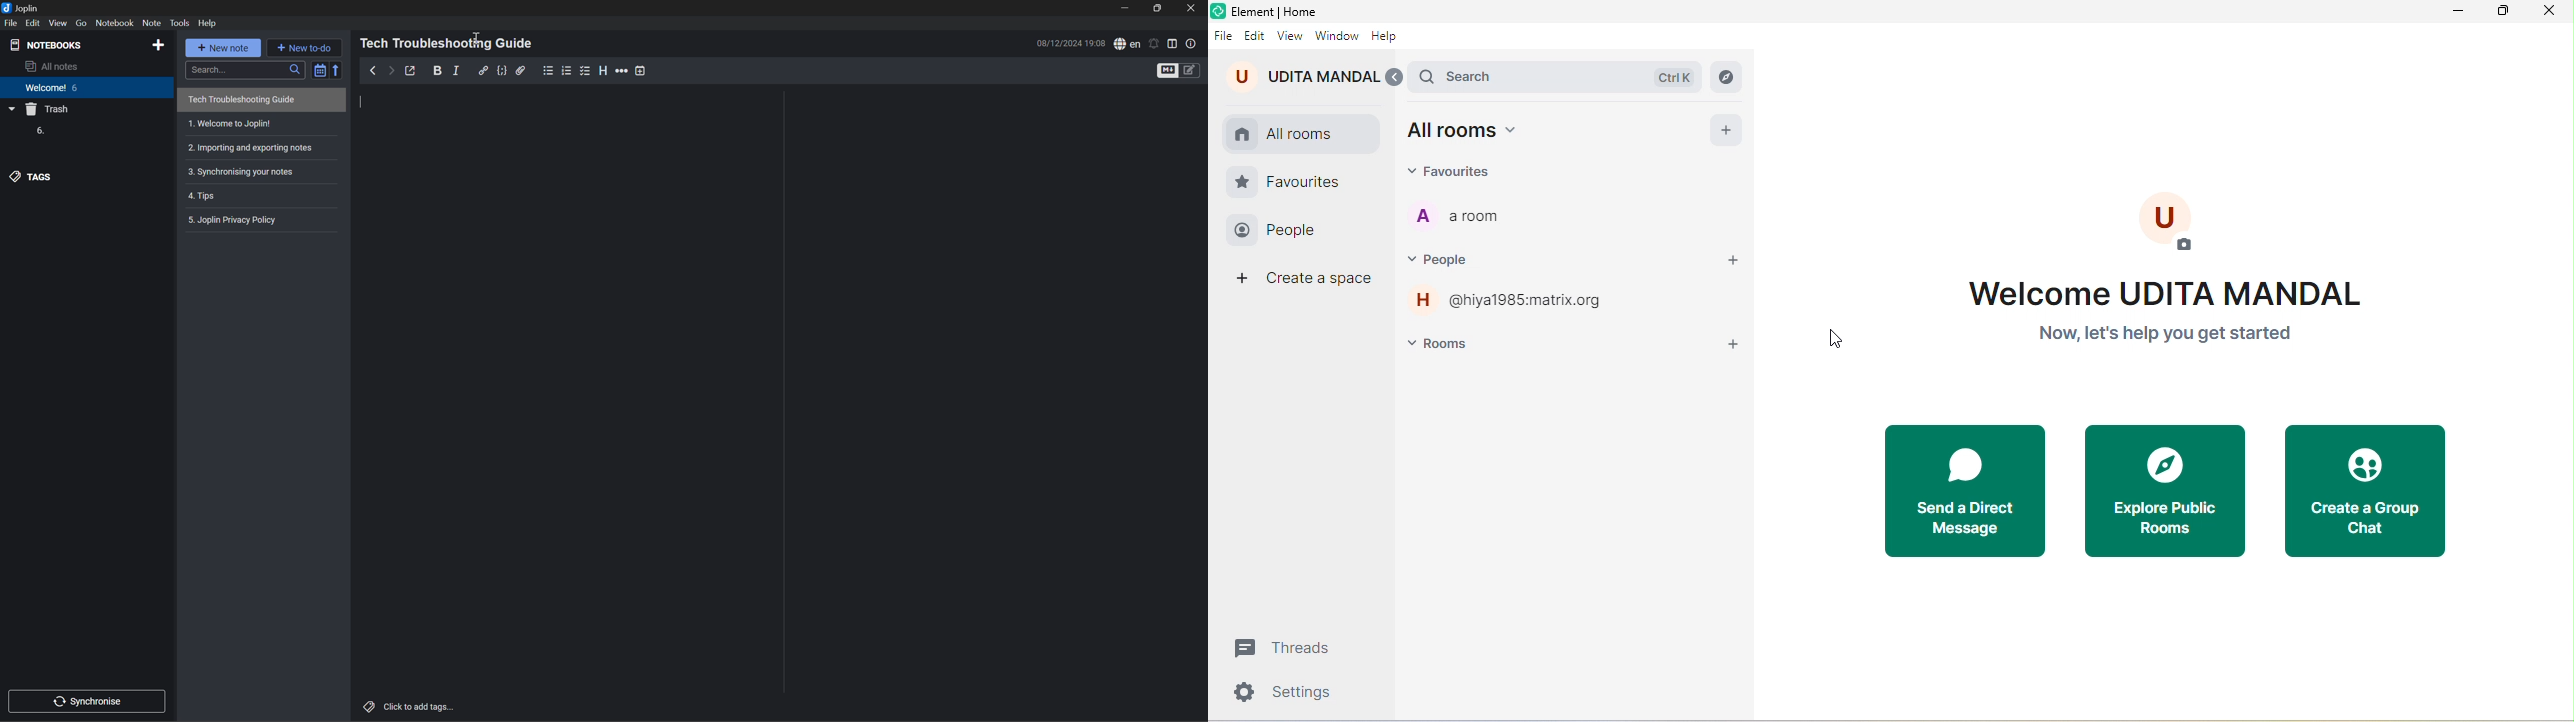 The height and width of the screenshot is (728, 2576). I want to click on minimize, so click(2456, 12).